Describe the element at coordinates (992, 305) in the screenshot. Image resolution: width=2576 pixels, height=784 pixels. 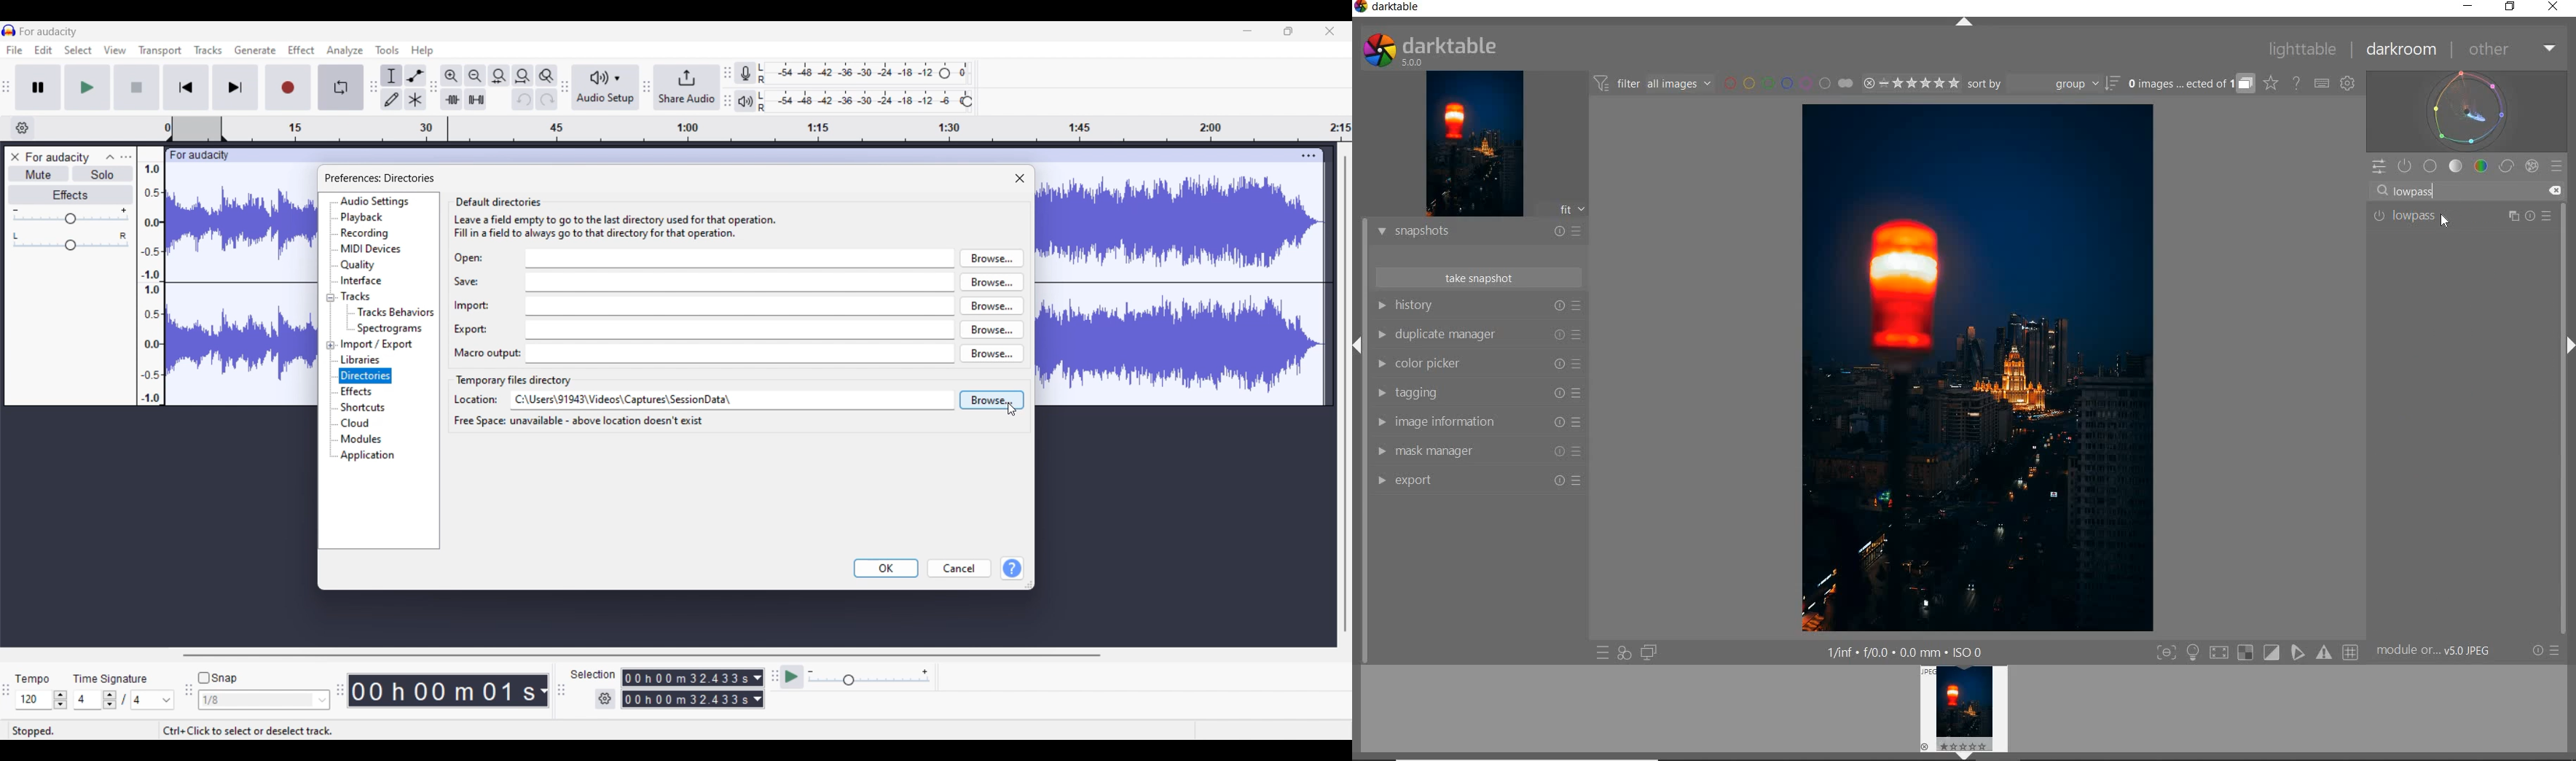
I see `browse` at that location.